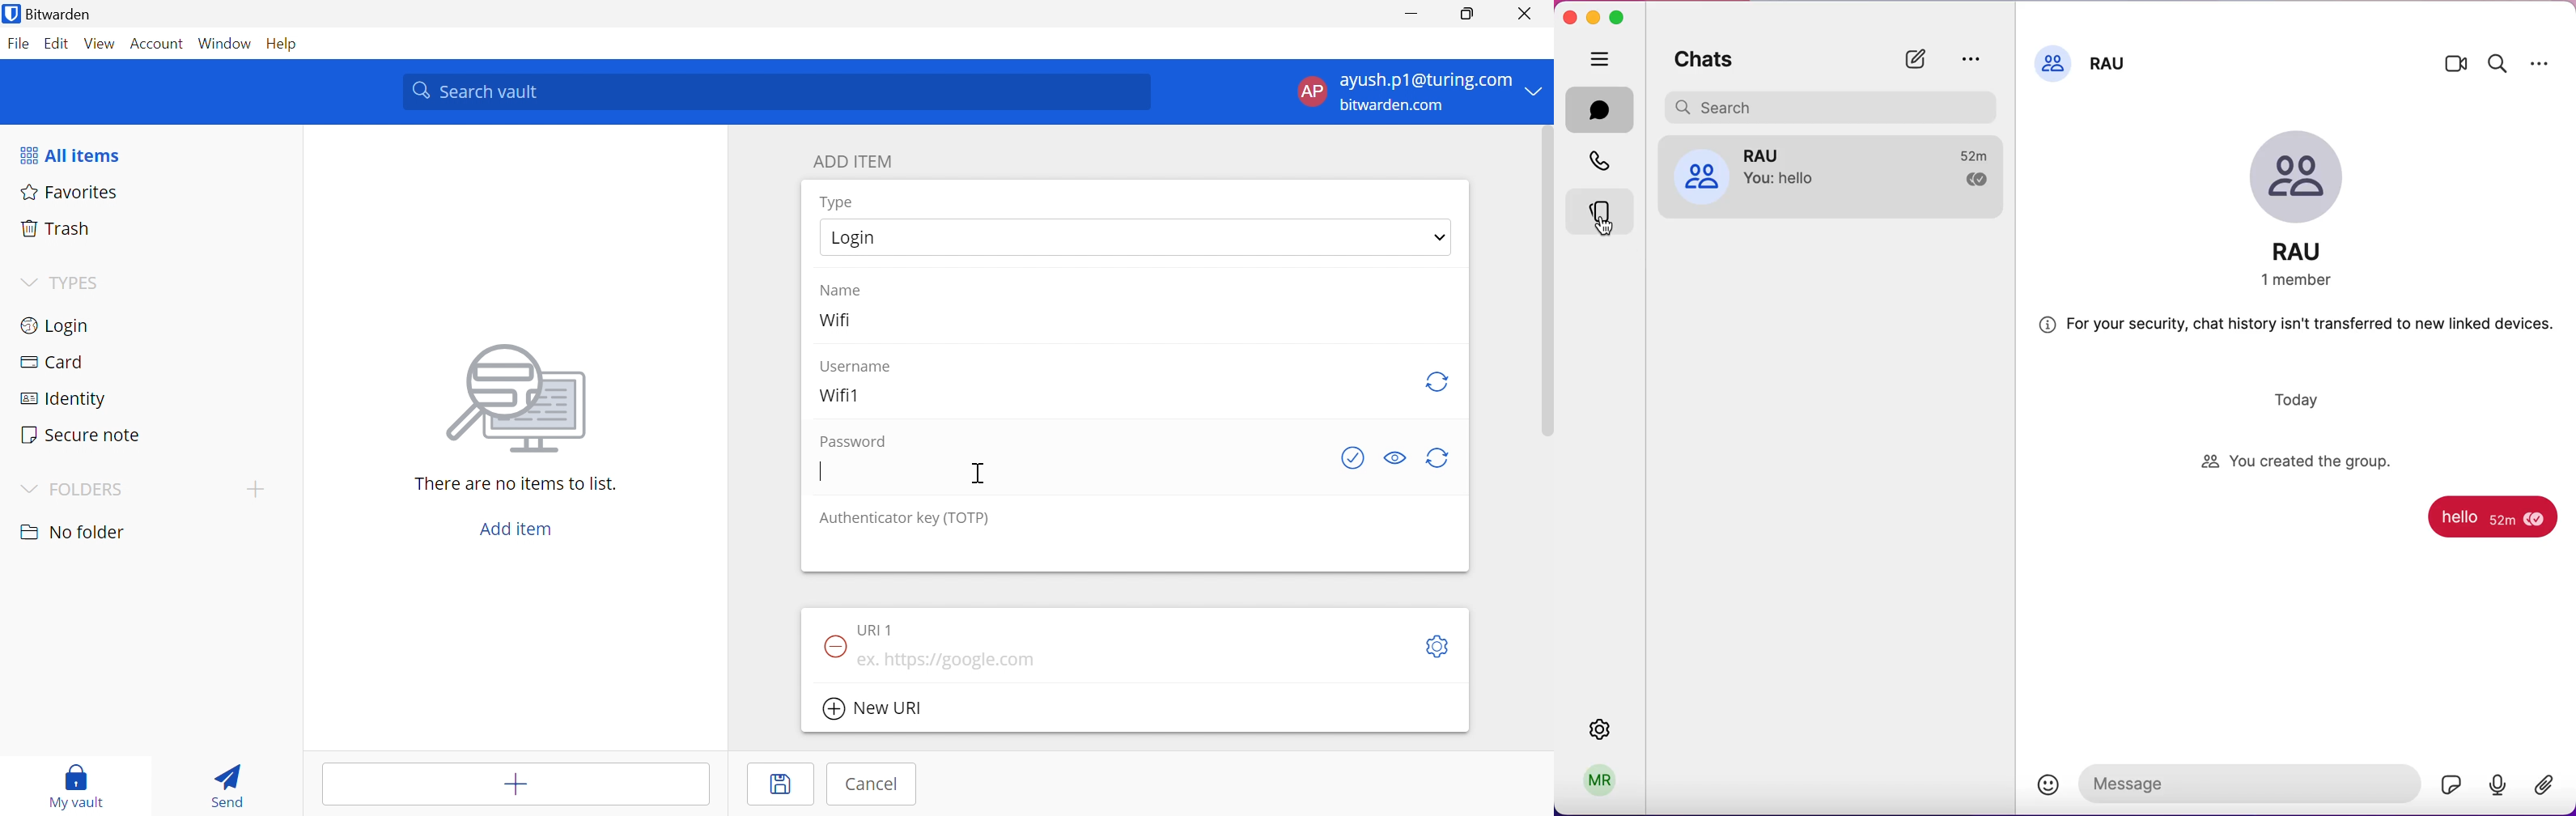  I want to click on Wifi1, so click(839, 397).